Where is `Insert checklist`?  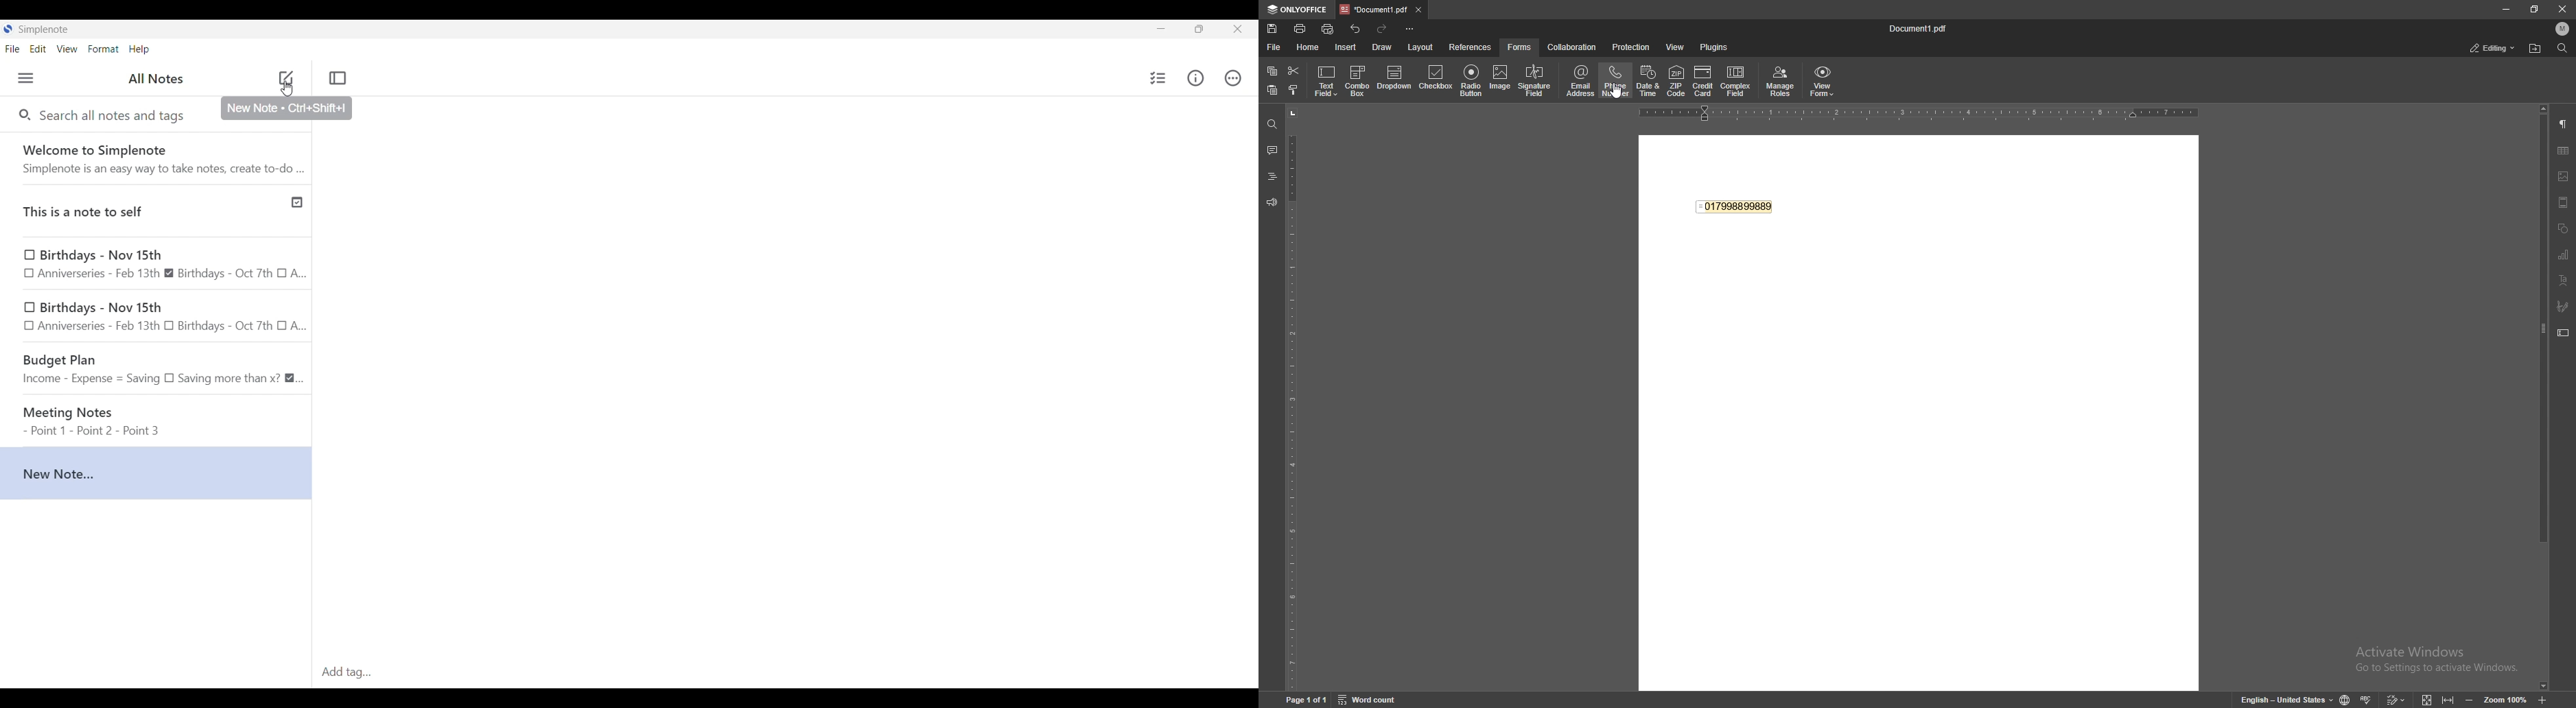
Insert checklist is located at coordinates (1159, 78).